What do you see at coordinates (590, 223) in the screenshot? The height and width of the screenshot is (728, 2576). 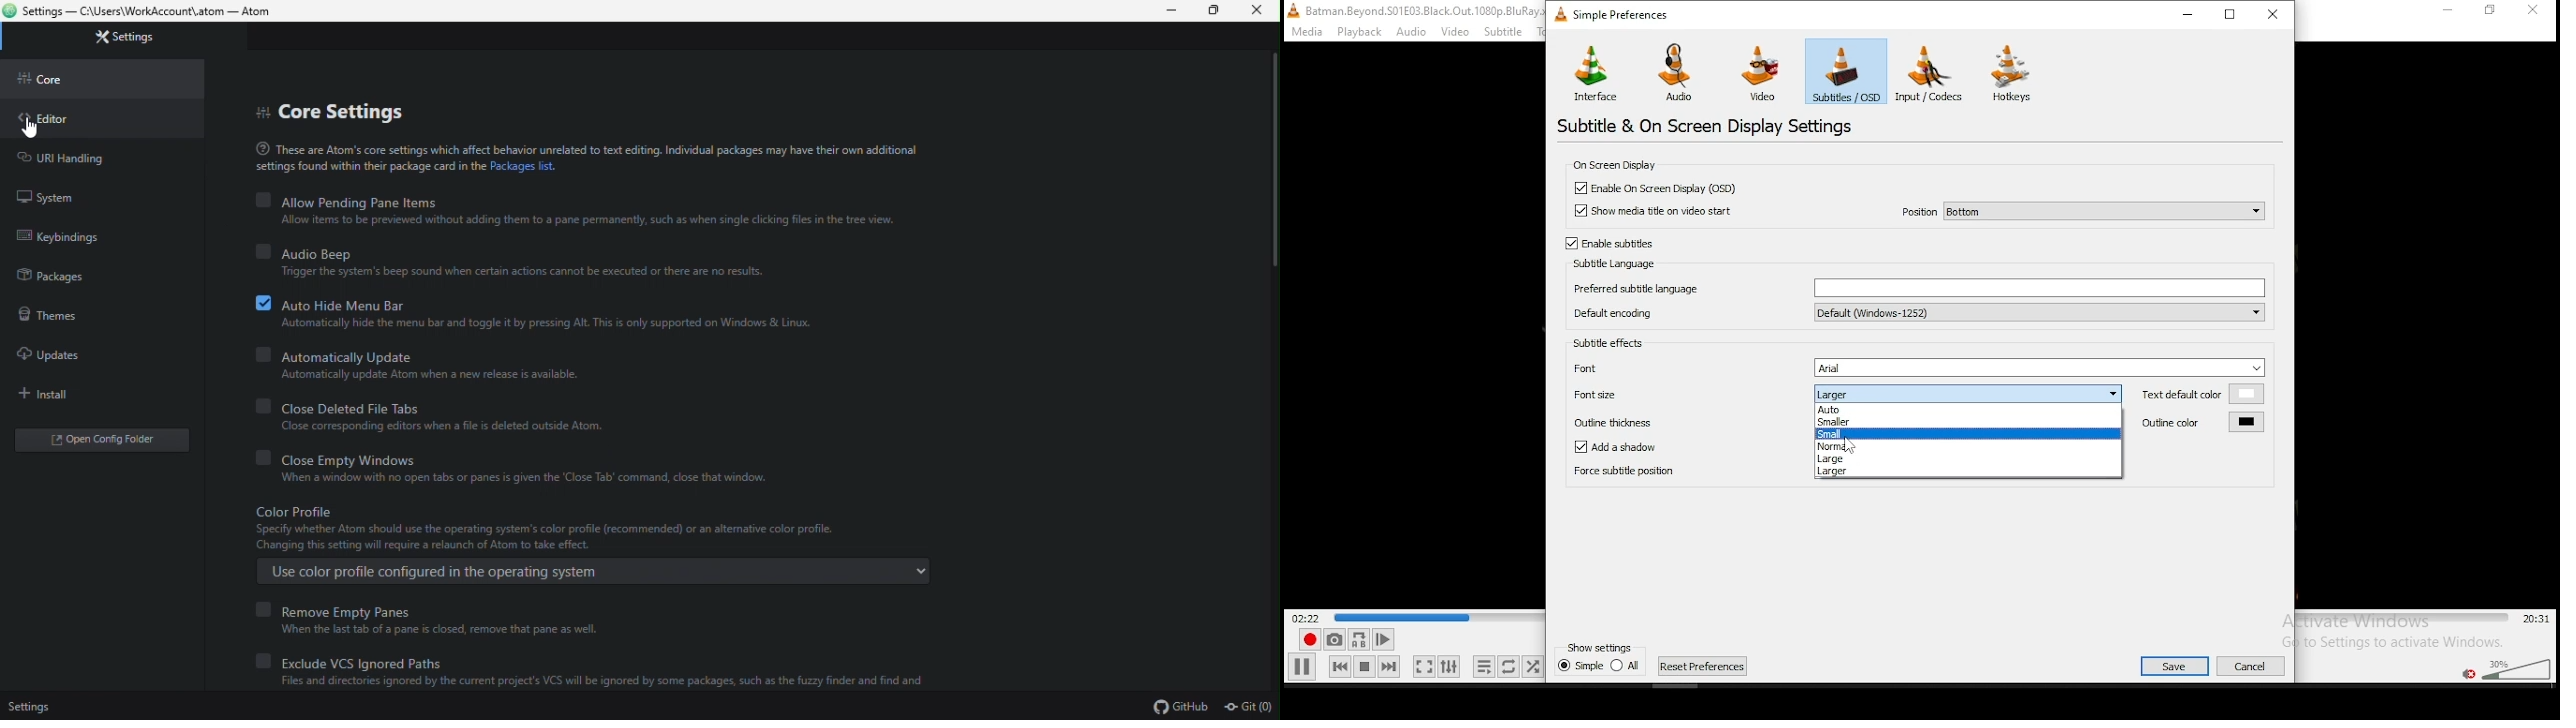 I see `Allow items to be previewed without adding them to 3 pane permanently, such as when single clicking files in the tree view.` at bounding box center [590, 223].